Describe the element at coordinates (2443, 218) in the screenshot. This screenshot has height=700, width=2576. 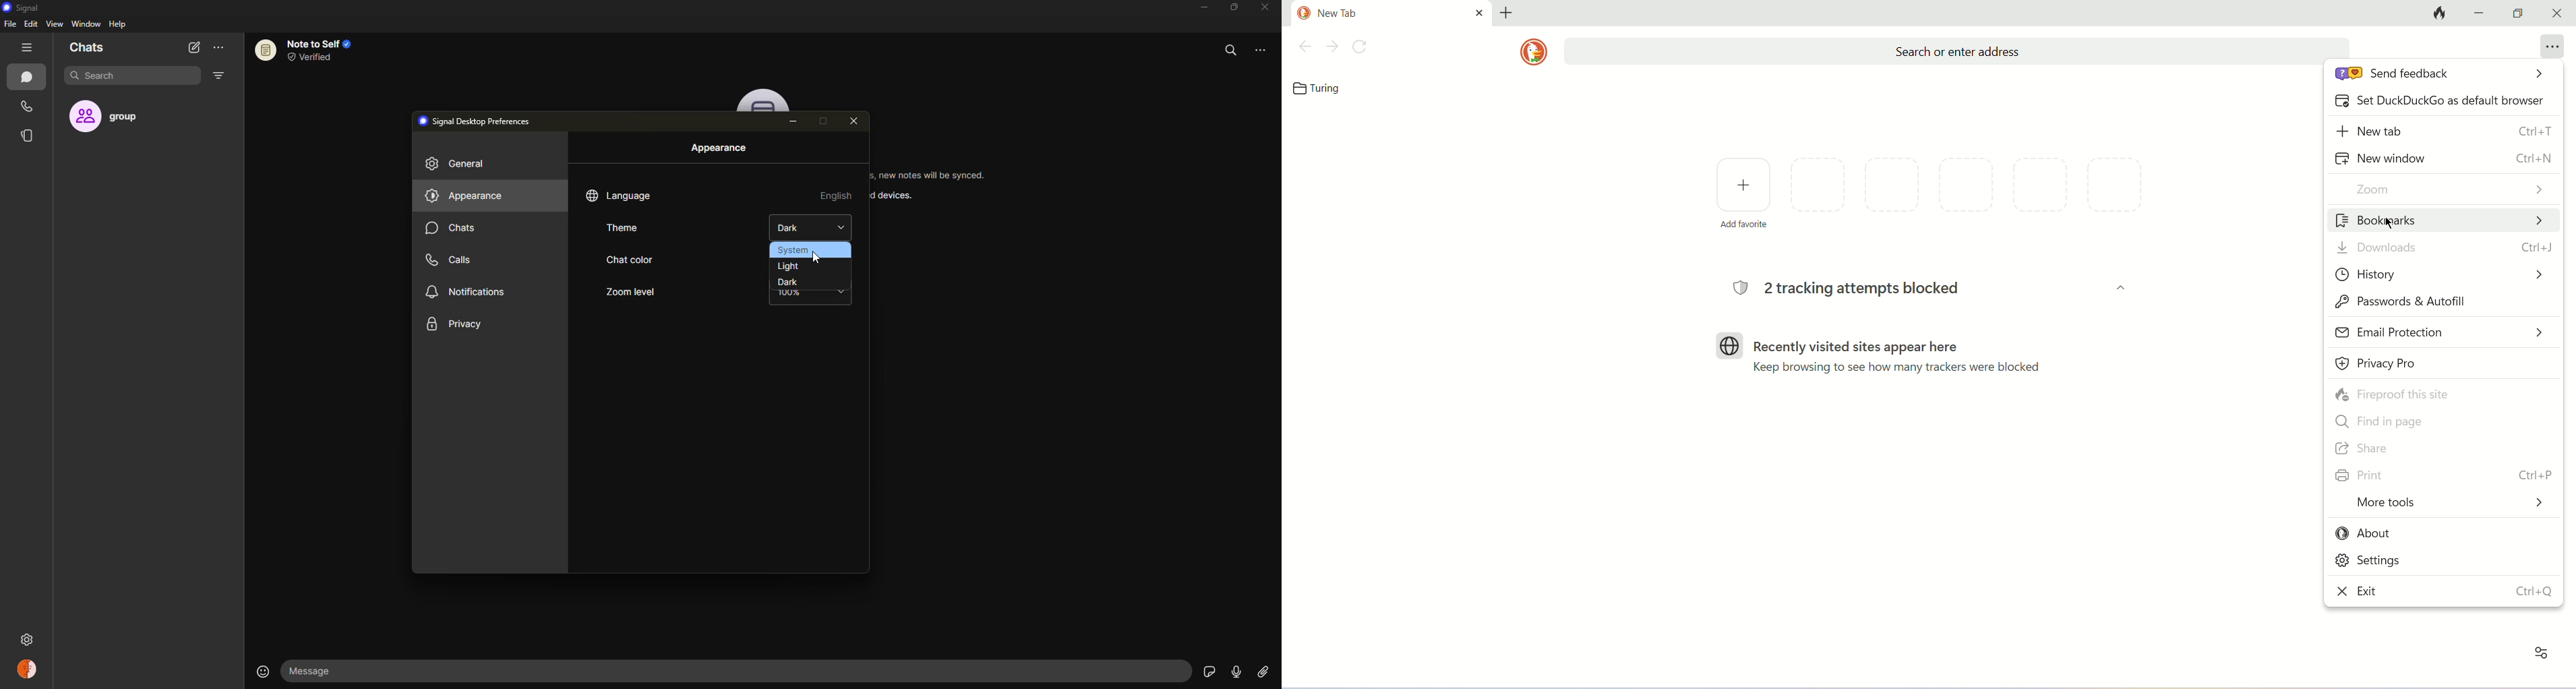
I see `bookmarks` at that location.